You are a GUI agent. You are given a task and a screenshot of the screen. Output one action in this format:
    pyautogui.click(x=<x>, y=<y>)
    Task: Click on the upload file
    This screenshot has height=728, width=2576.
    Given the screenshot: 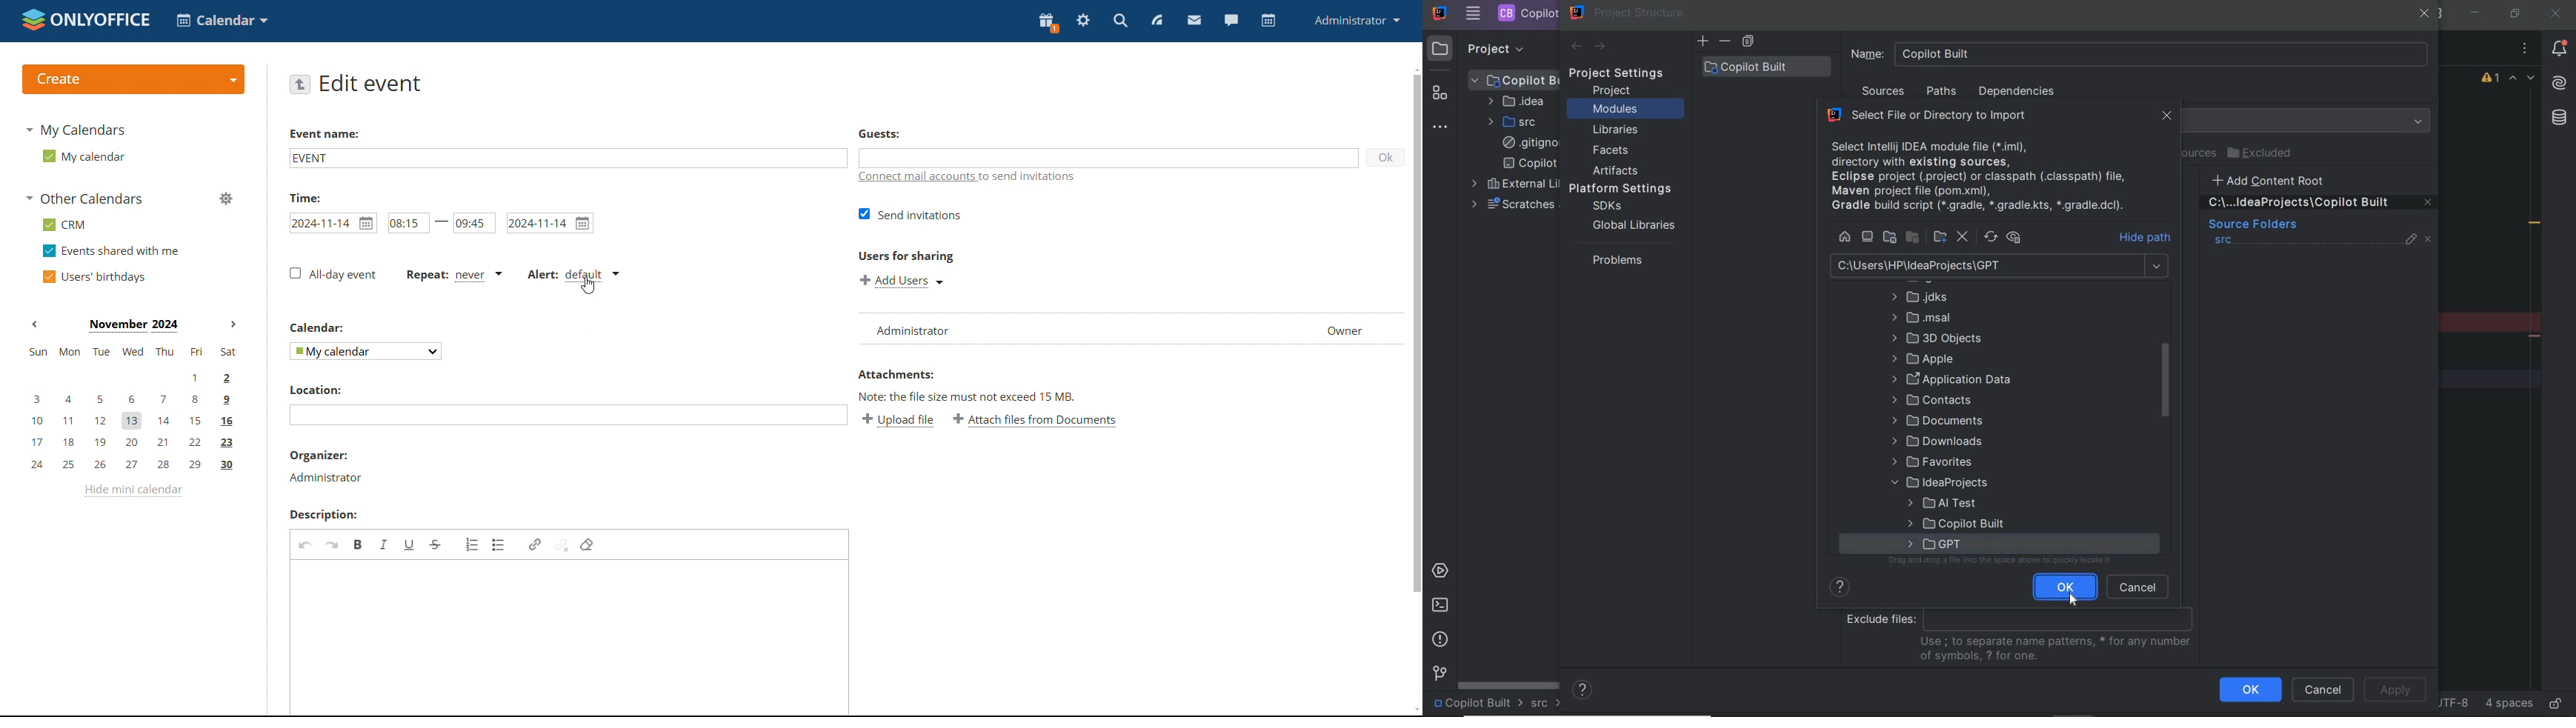 What is the action you would take?
    pyautogui.click(x=898, y=420)
    